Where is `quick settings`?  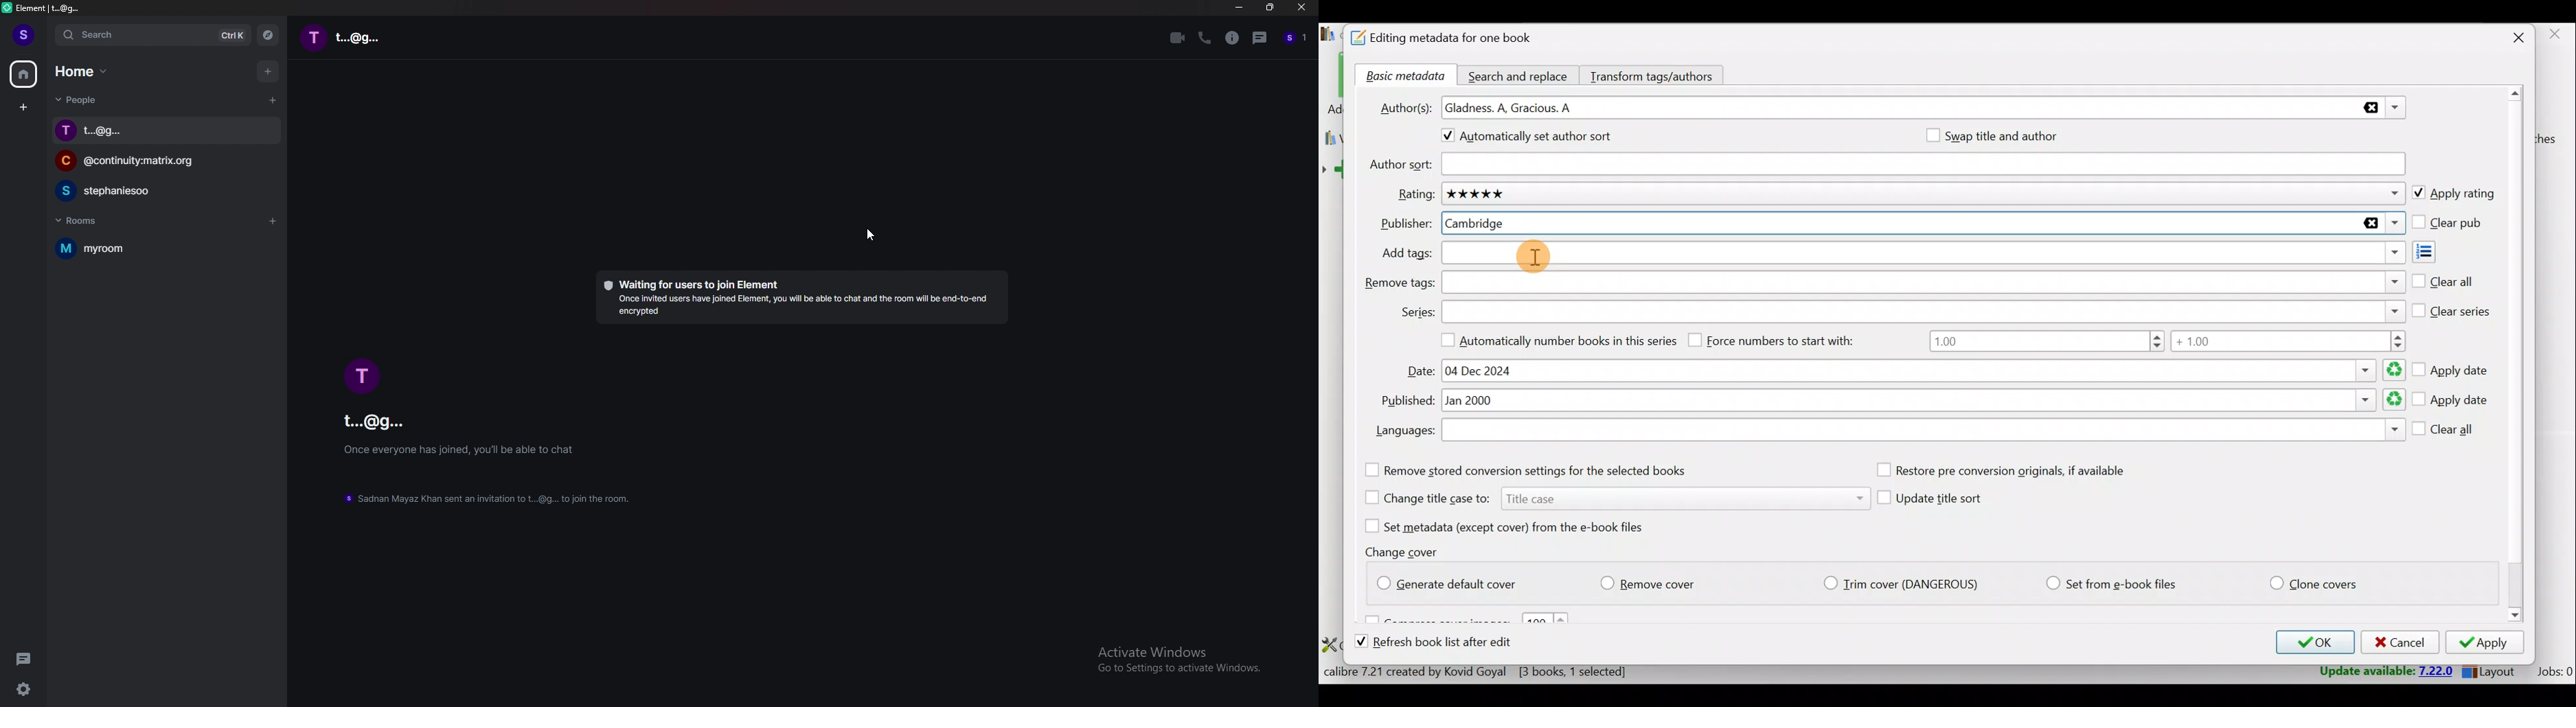 quick settings is located at coordinates (25, 688).